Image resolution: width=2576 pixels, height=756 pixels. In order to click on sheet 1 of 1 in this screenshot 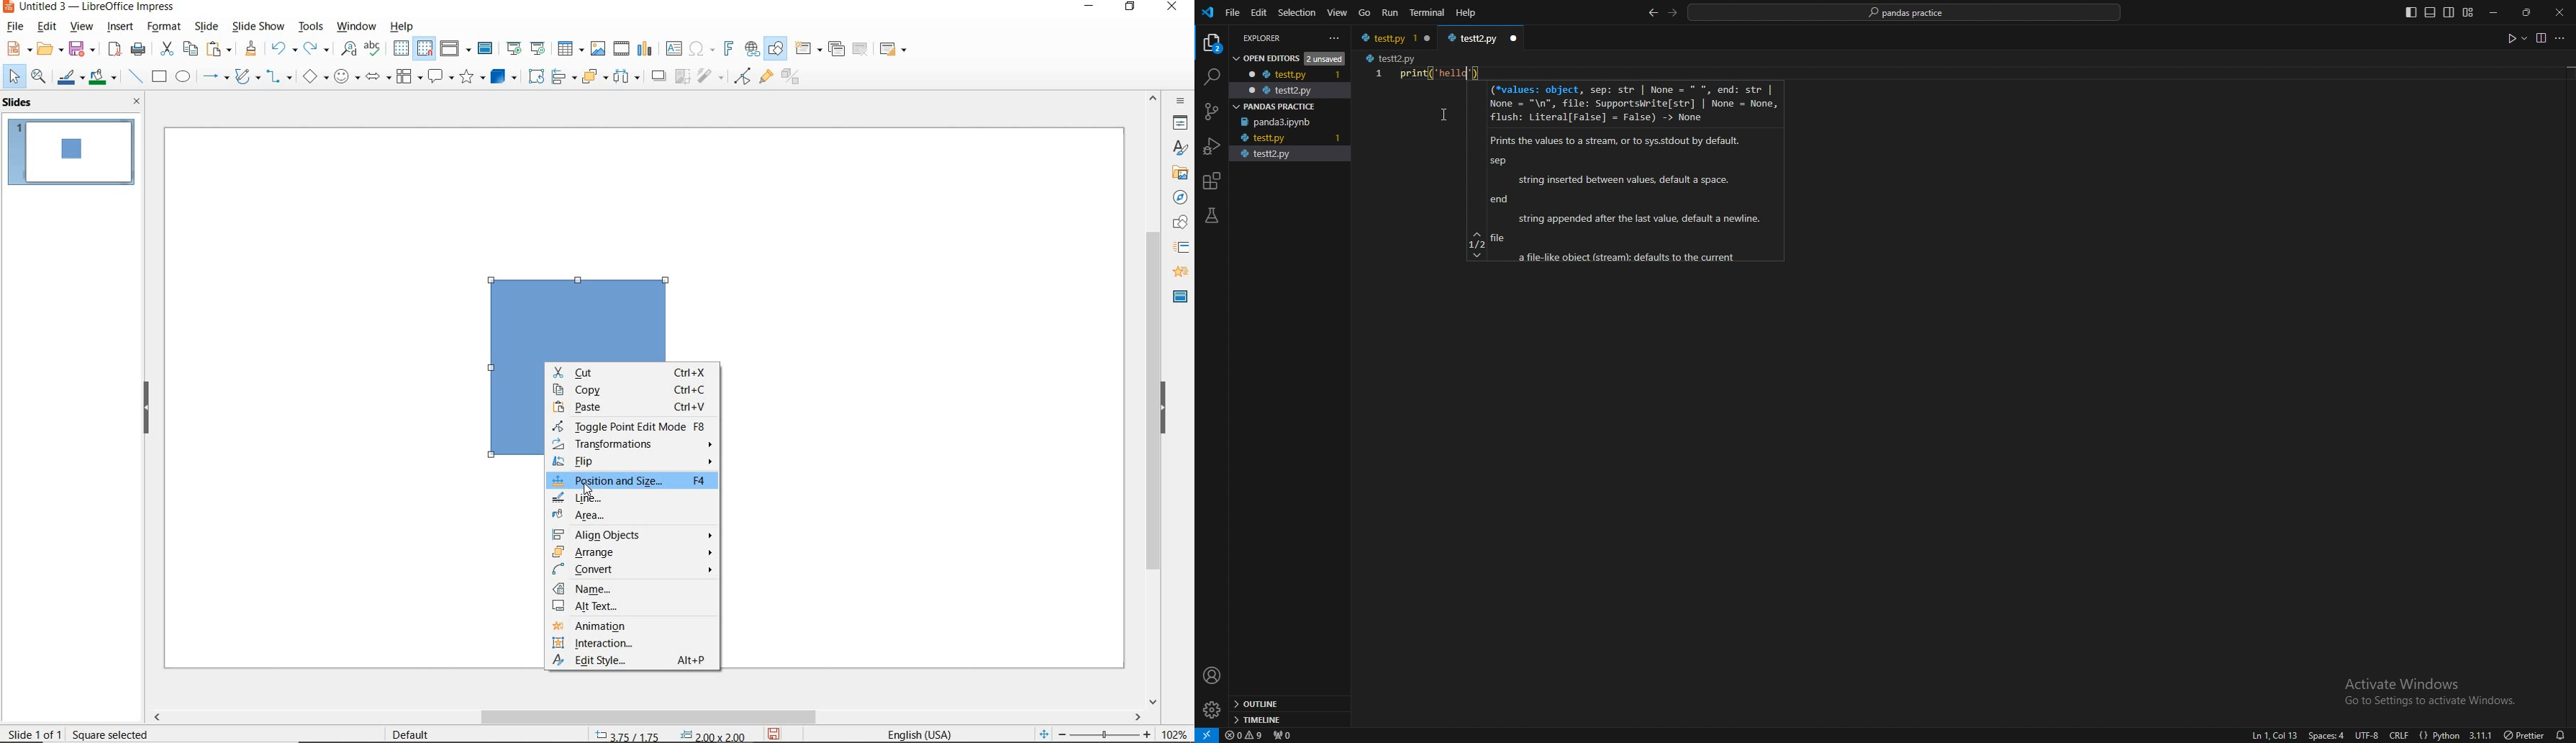, I will do `click(36, 733)`.